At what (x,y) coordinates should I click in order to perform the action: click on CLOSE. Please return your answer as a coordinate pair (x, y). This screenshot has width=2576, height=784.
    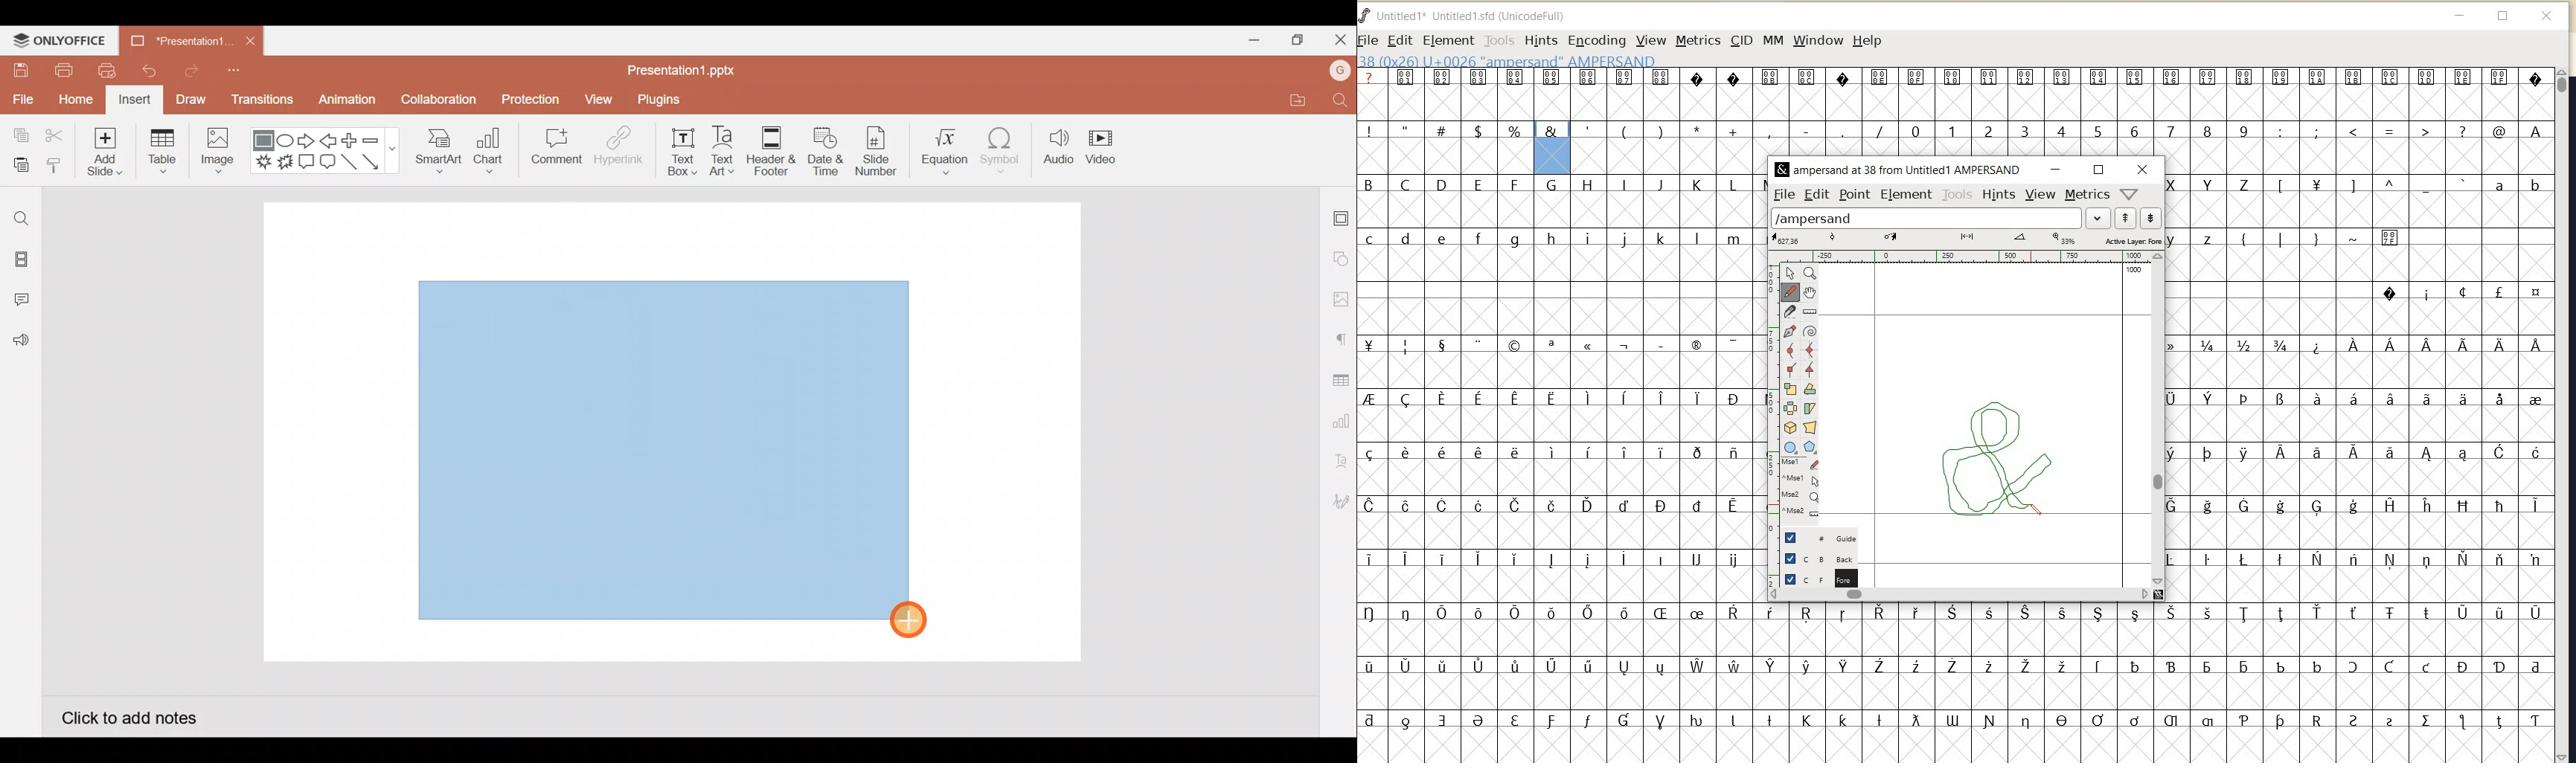
    Looking at the image, I should click on (2145, 169).